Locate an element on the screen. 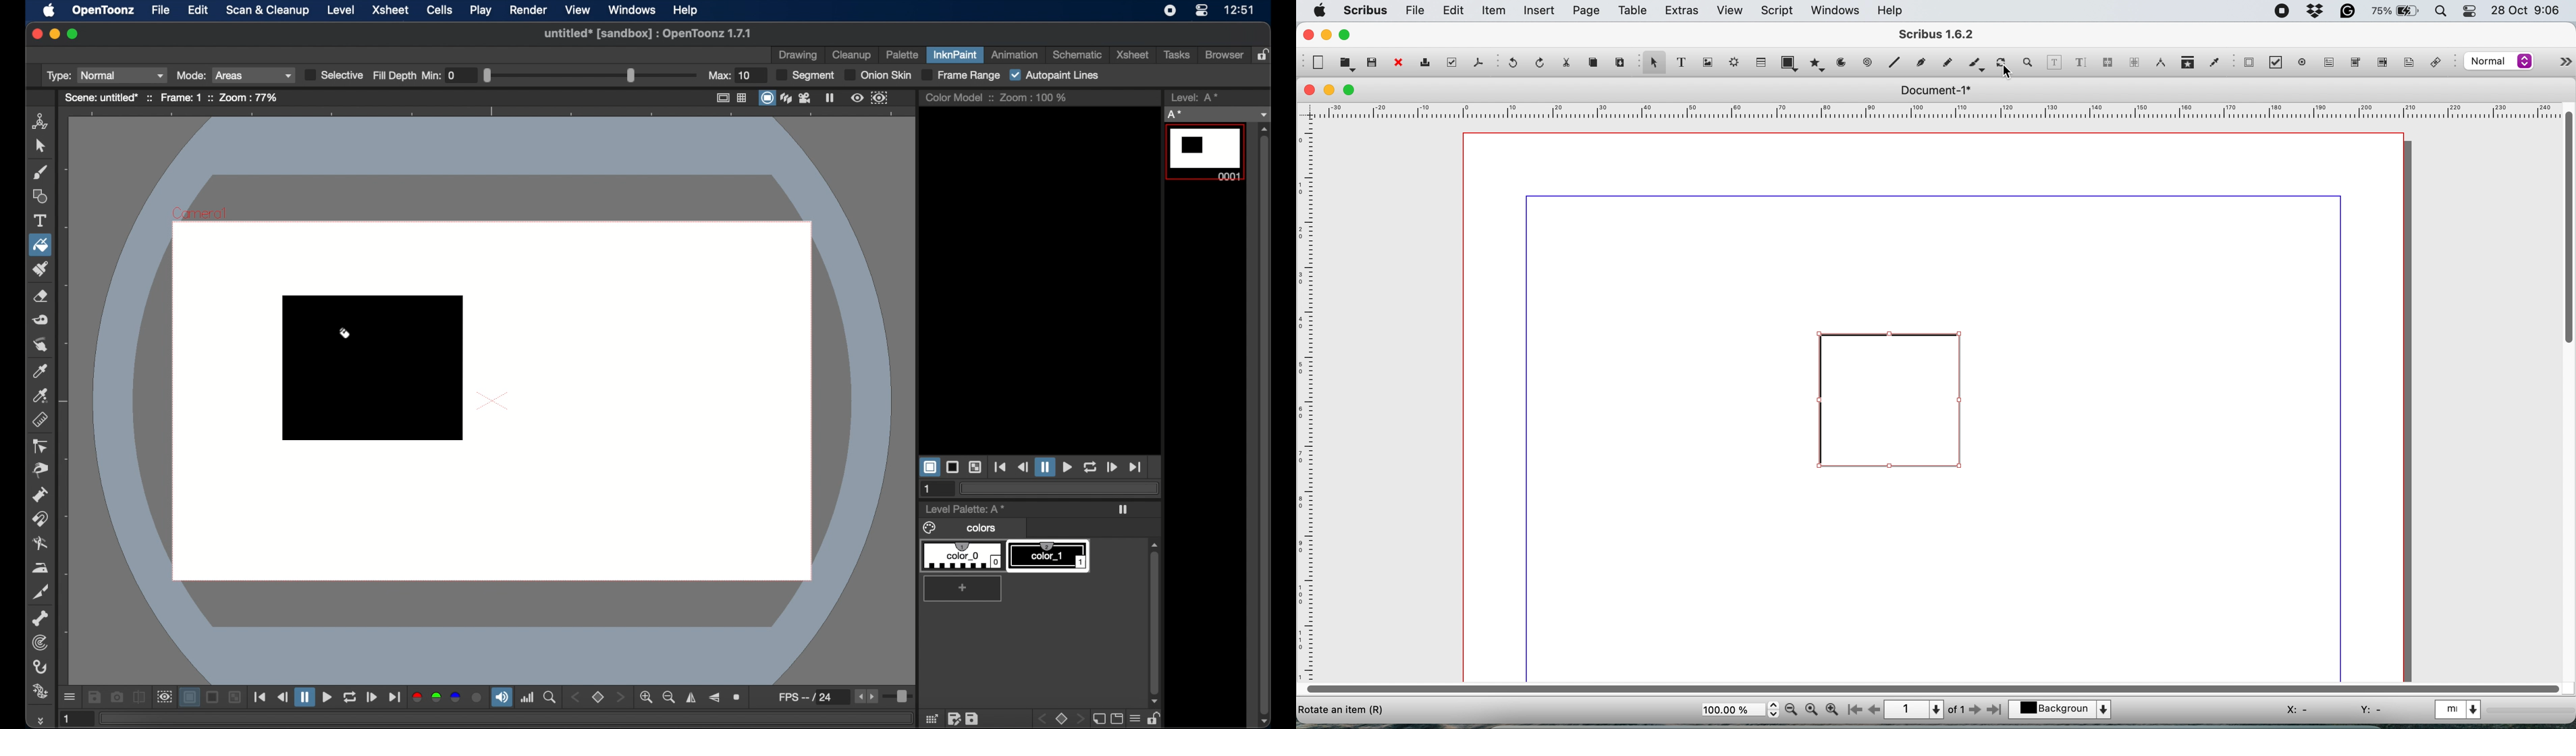 The width and height of the screenshot is (2576, 756). jump to end is located at coordinates (394, 697).